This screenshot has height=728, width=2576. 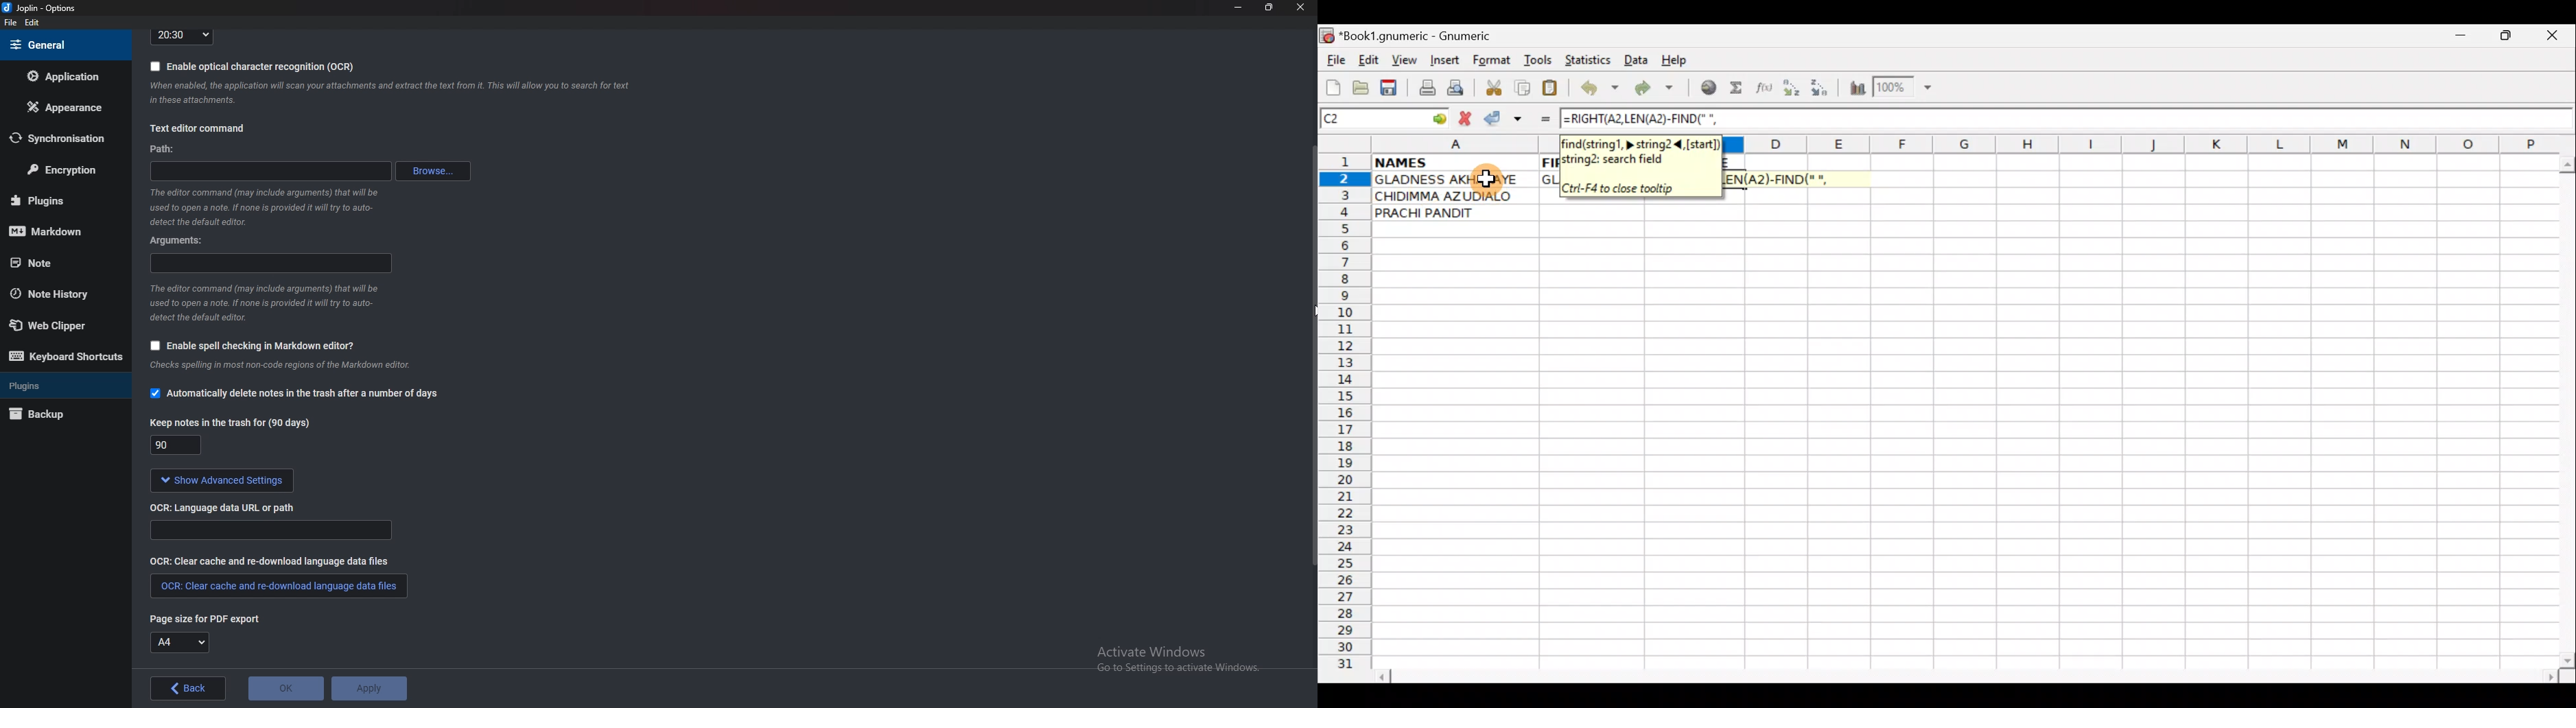 I want to click on Web clipper, so click(x=61, y=326).